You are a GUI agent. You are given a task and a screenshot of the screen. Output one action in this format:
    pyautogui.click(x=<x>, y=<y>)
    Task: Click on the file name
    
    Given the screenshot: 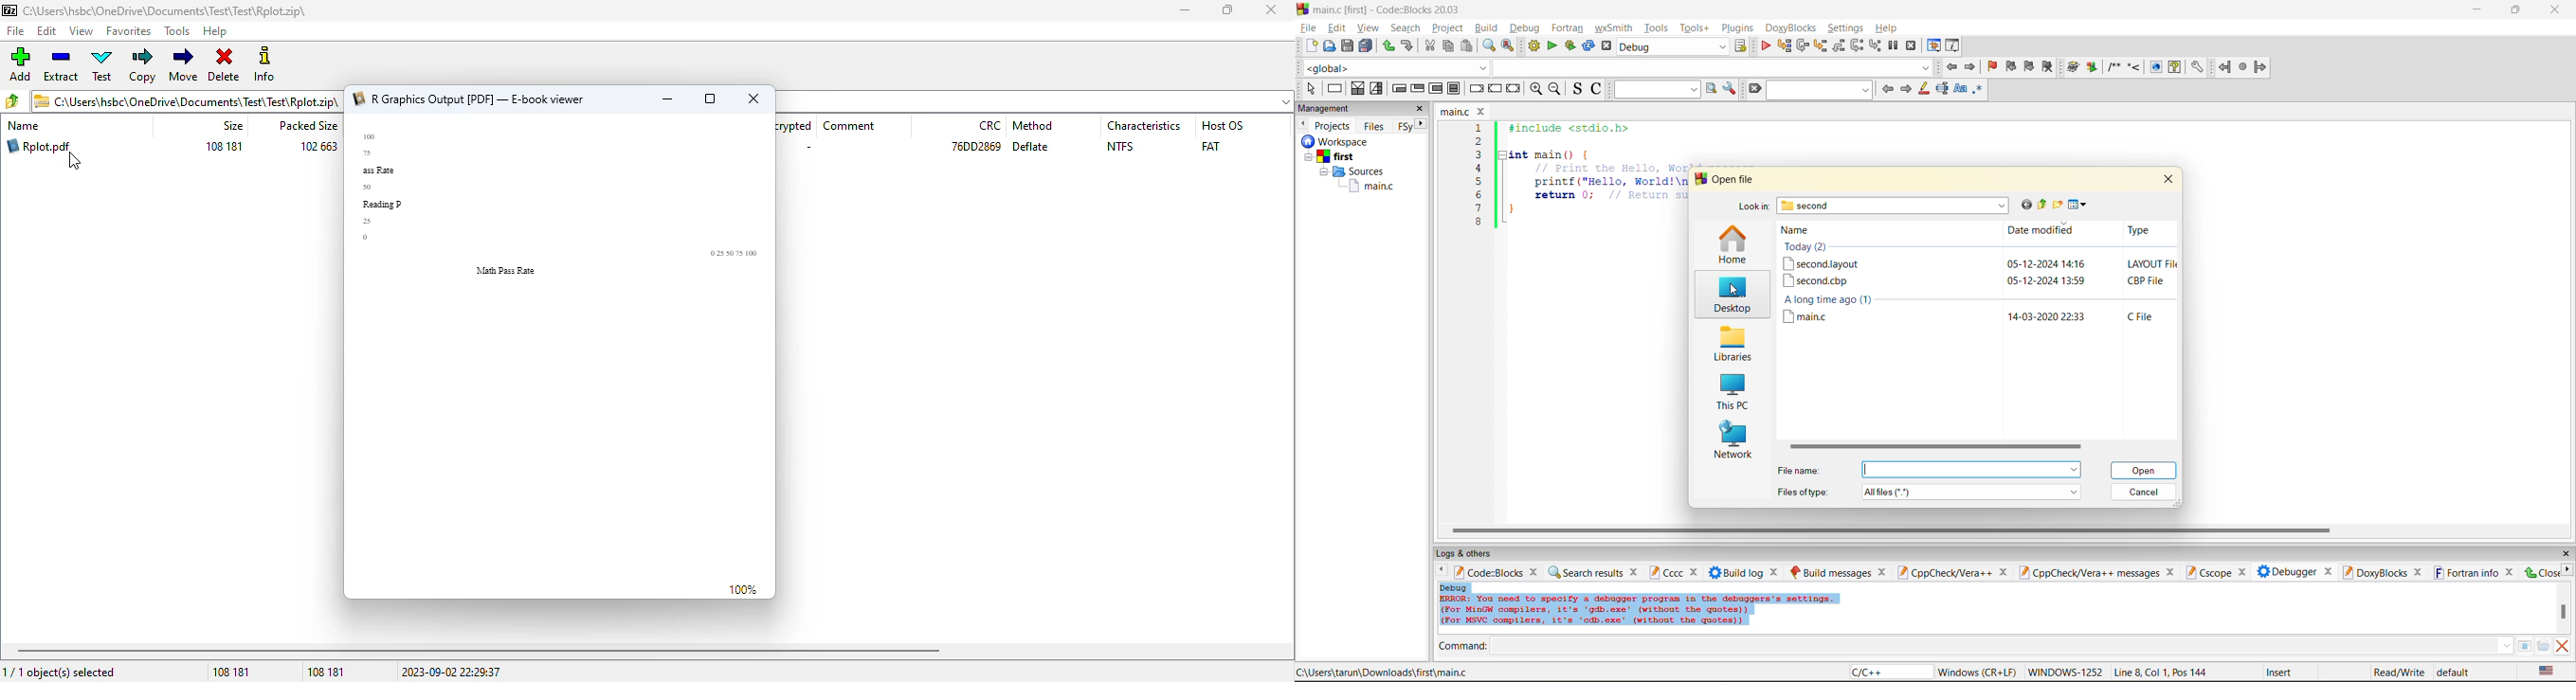 What is the action you would take?
    pyautogui.click(x=1802, y=470)
    